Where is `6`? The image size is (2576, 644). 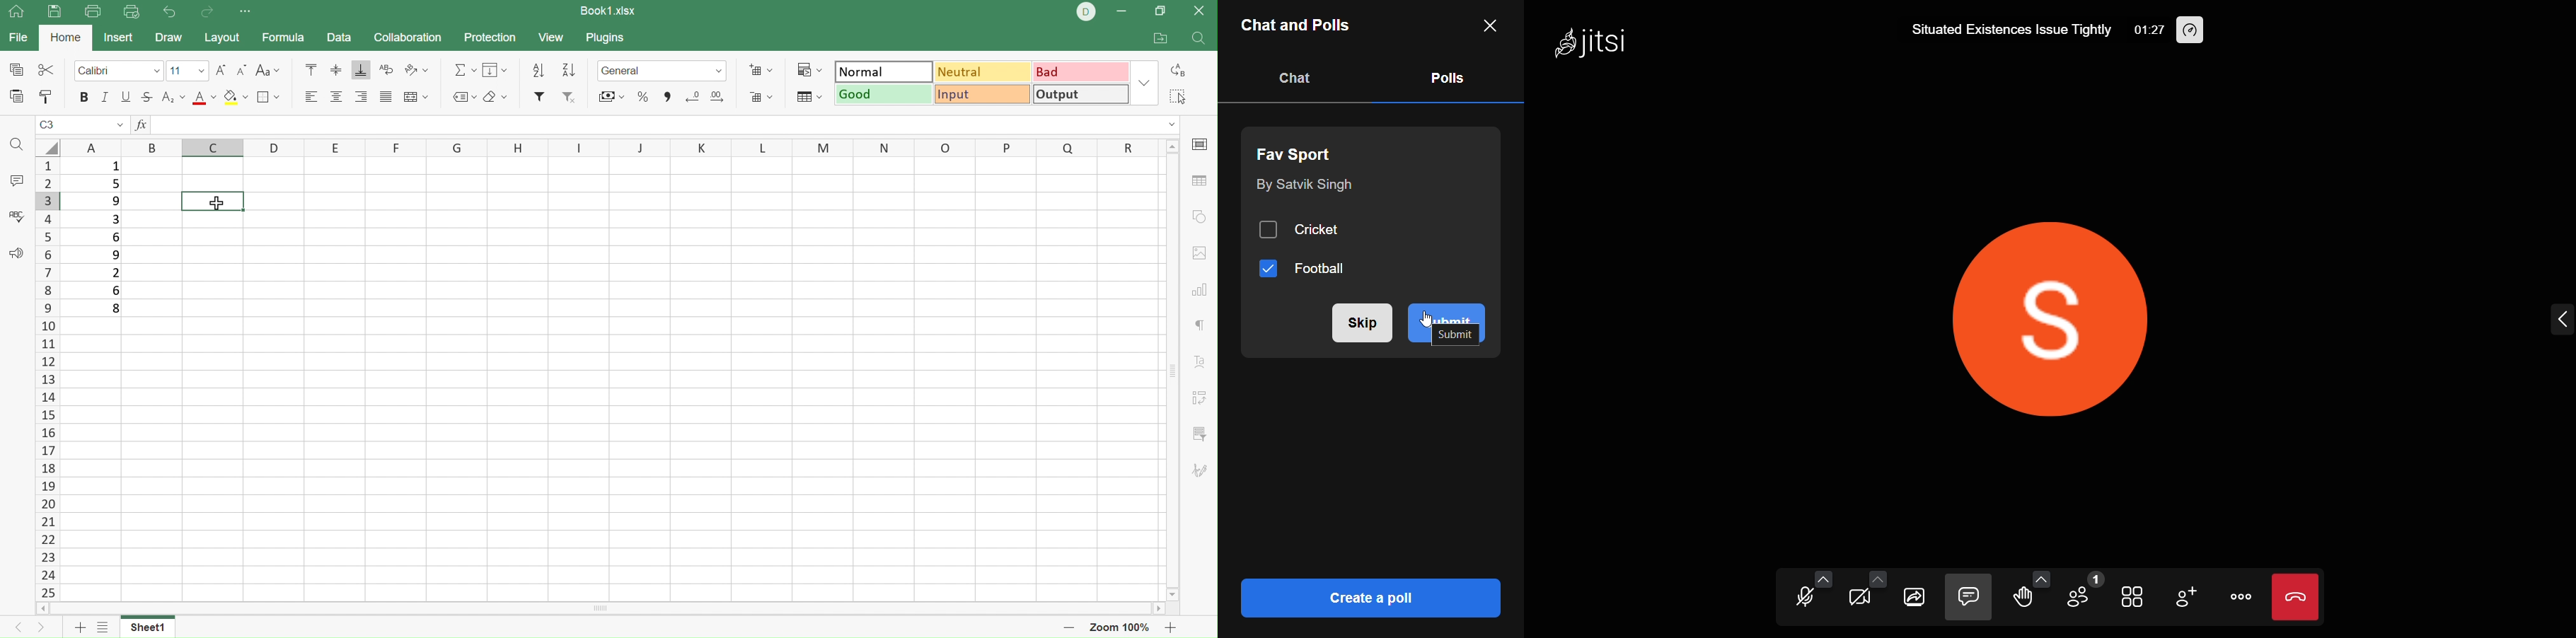
6 is located at coordinates (118, 237).